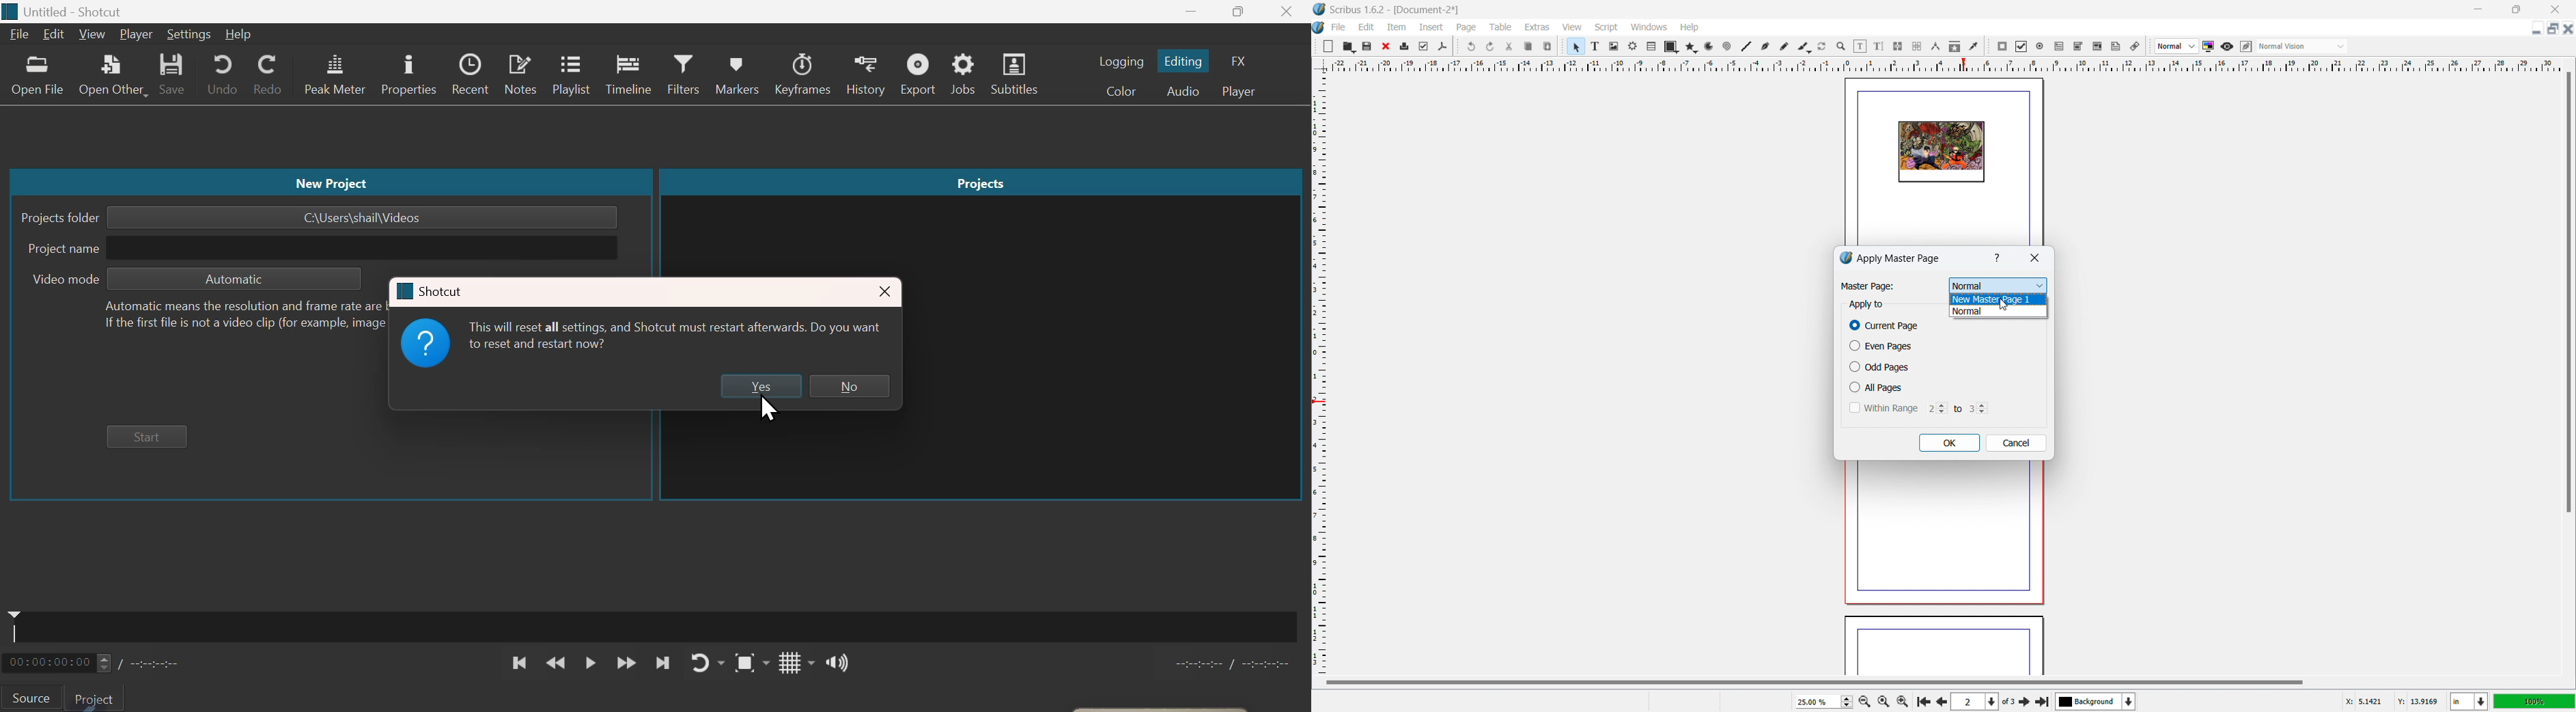  I want to click on Unbtitled-Shortcut, so click(89, 10).